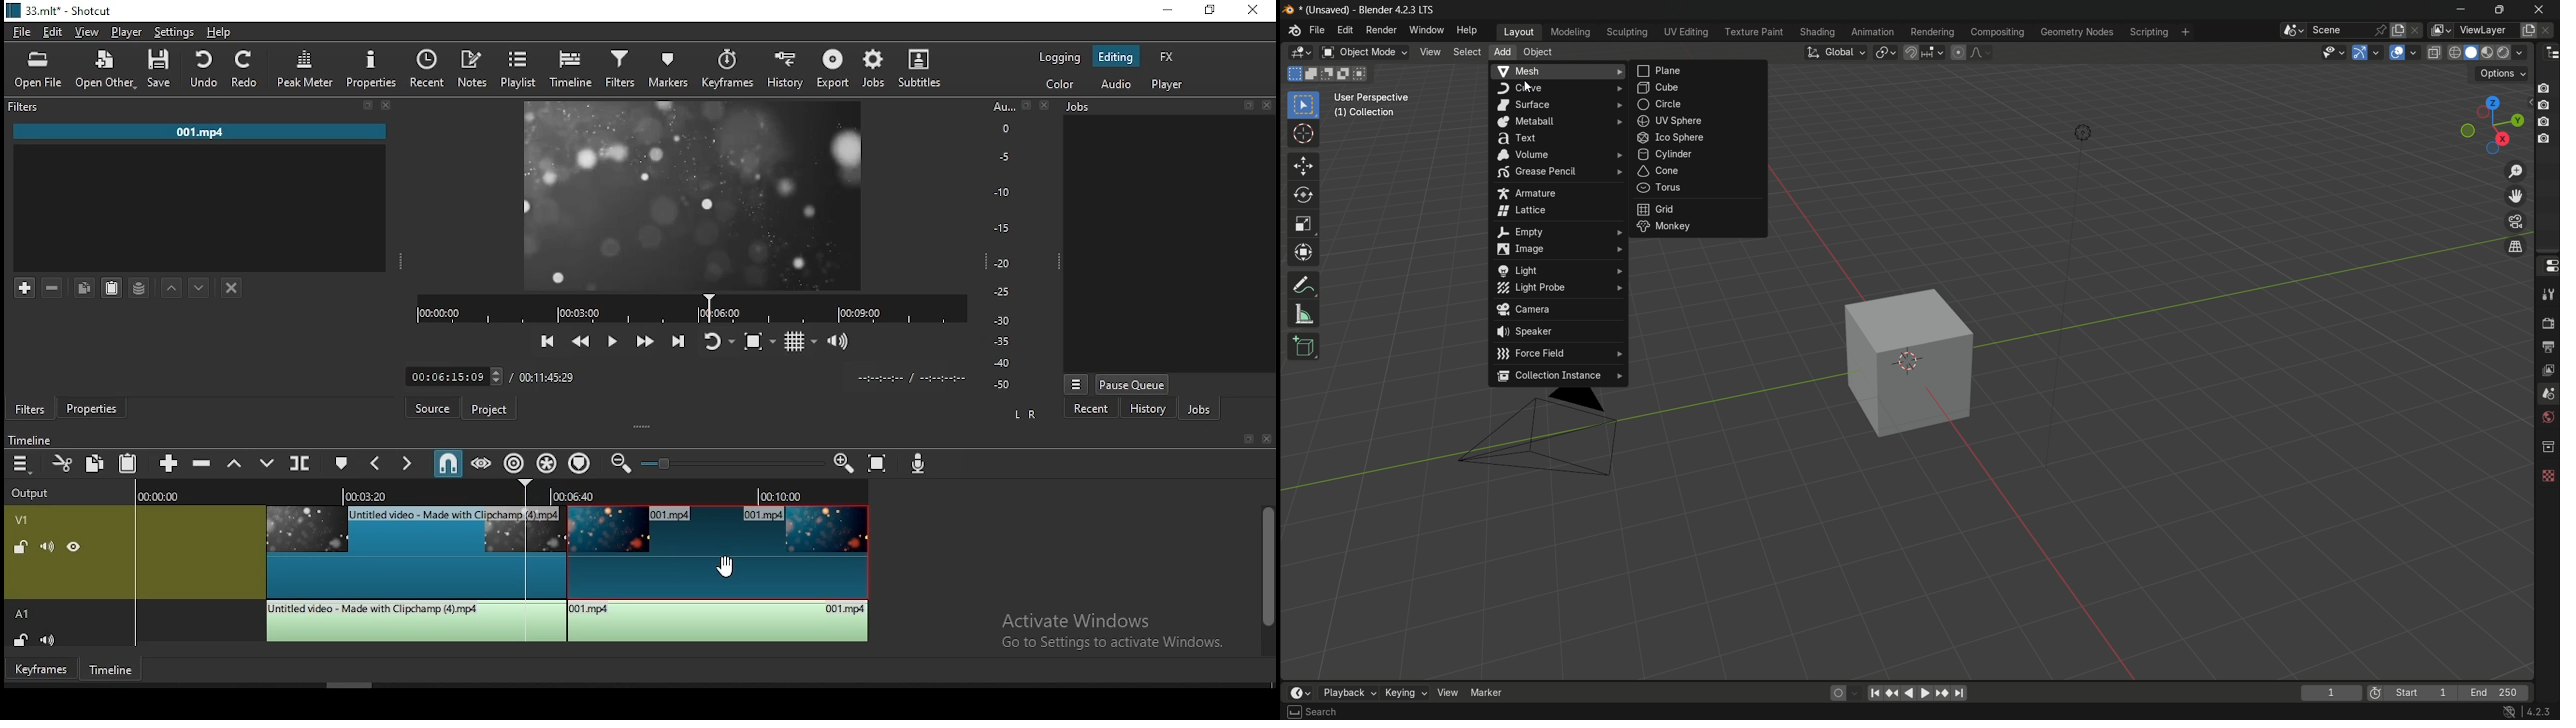 The image size is (2576, 728). What do you see at coordinates (427, 66) in the screenshot?
I see `split at playhead` at bounding box center [427, 66].